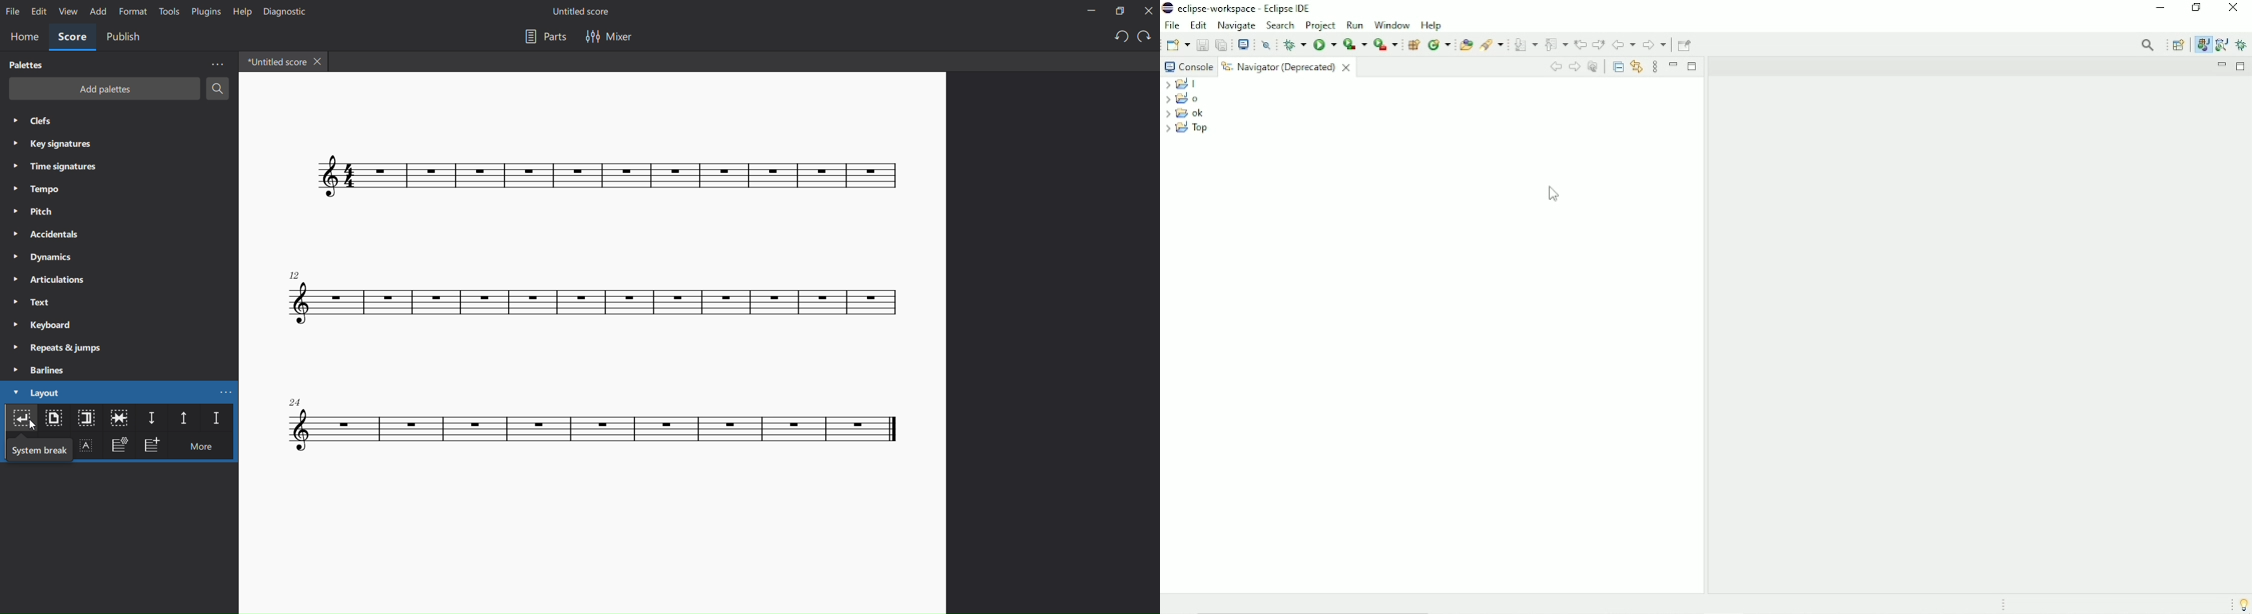 This screenshot has height=616, width=2268. What do you see at coordinates (85, 419) in the screenshot?
I see `section break` at bounding box center [85, 419].